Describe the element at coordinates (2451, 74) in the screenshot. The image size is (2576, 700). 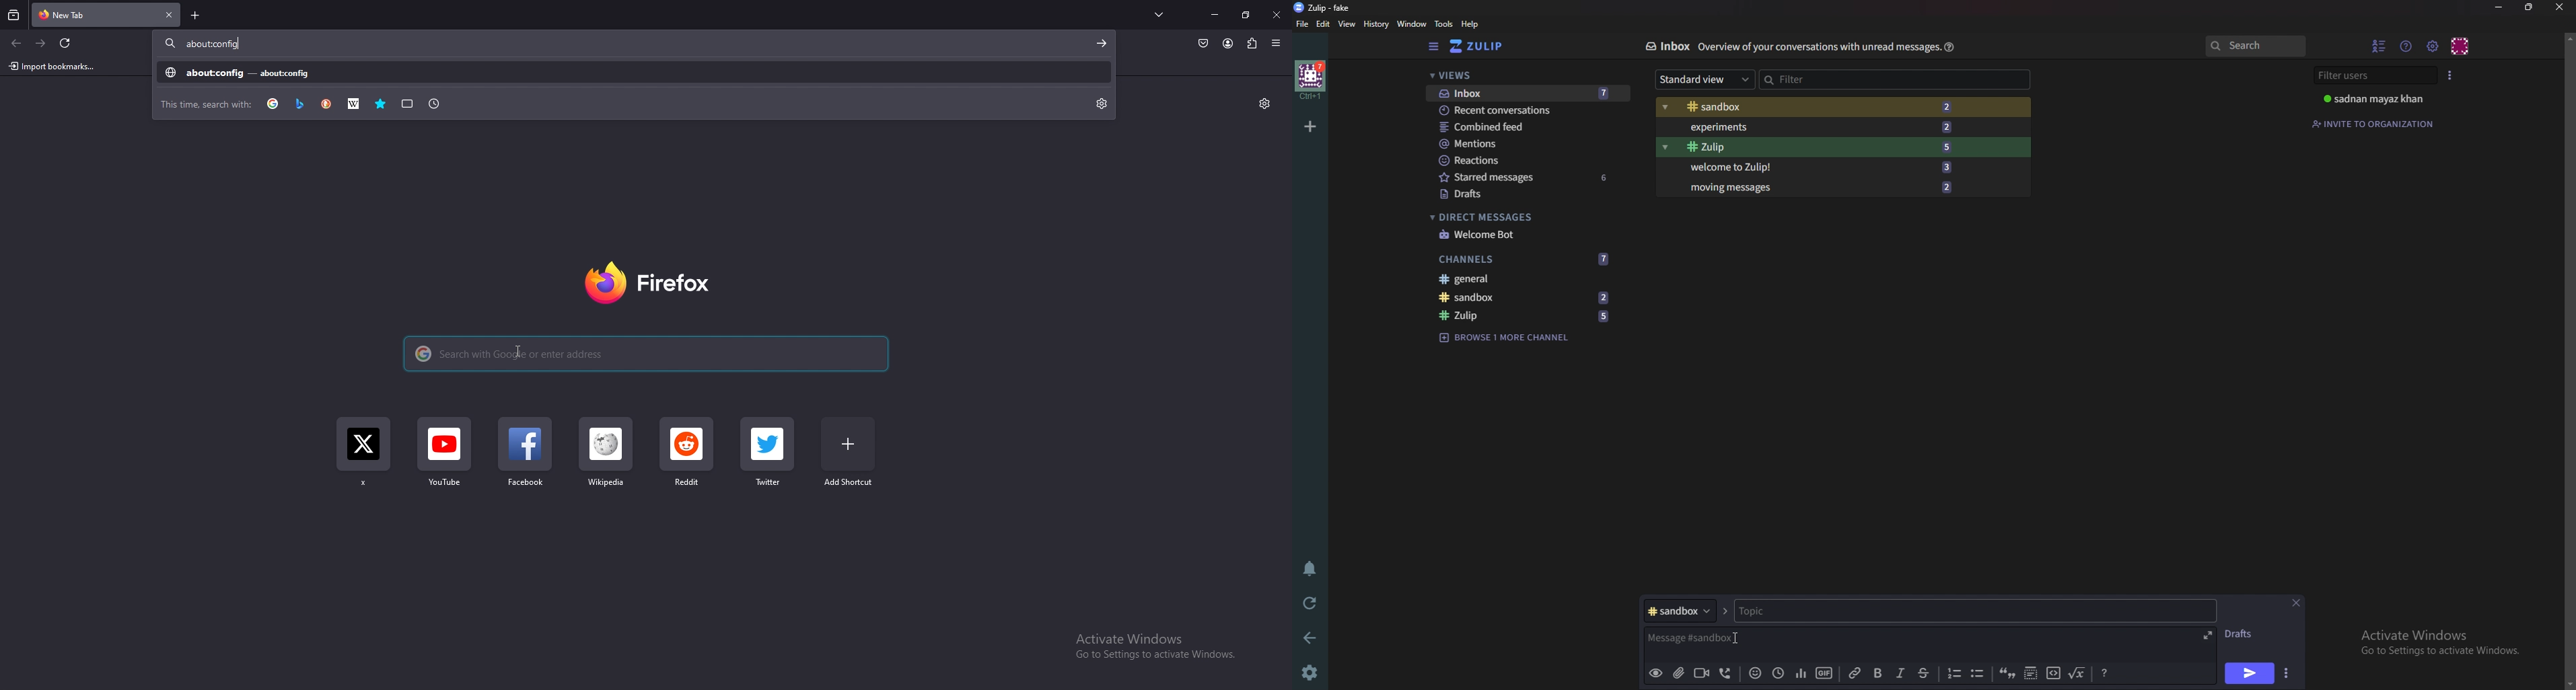
I see `User list style` at that location.